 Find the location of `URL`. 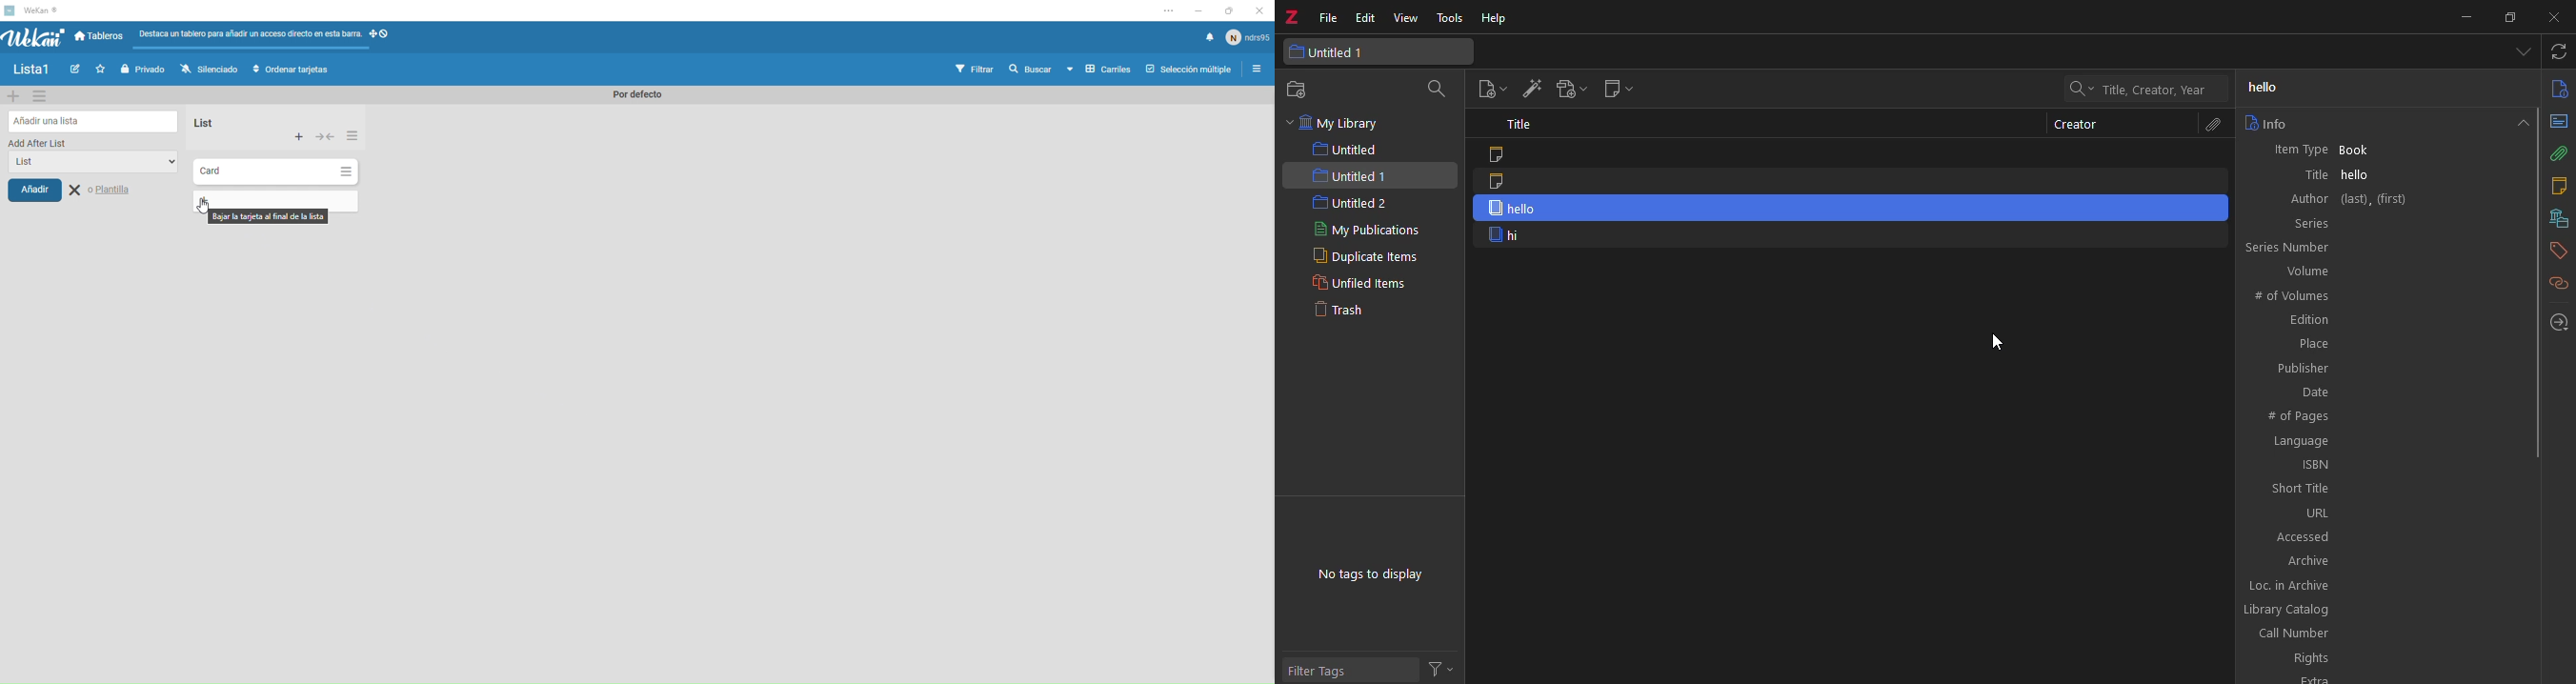

URL is located at coordinates (2385, 513).